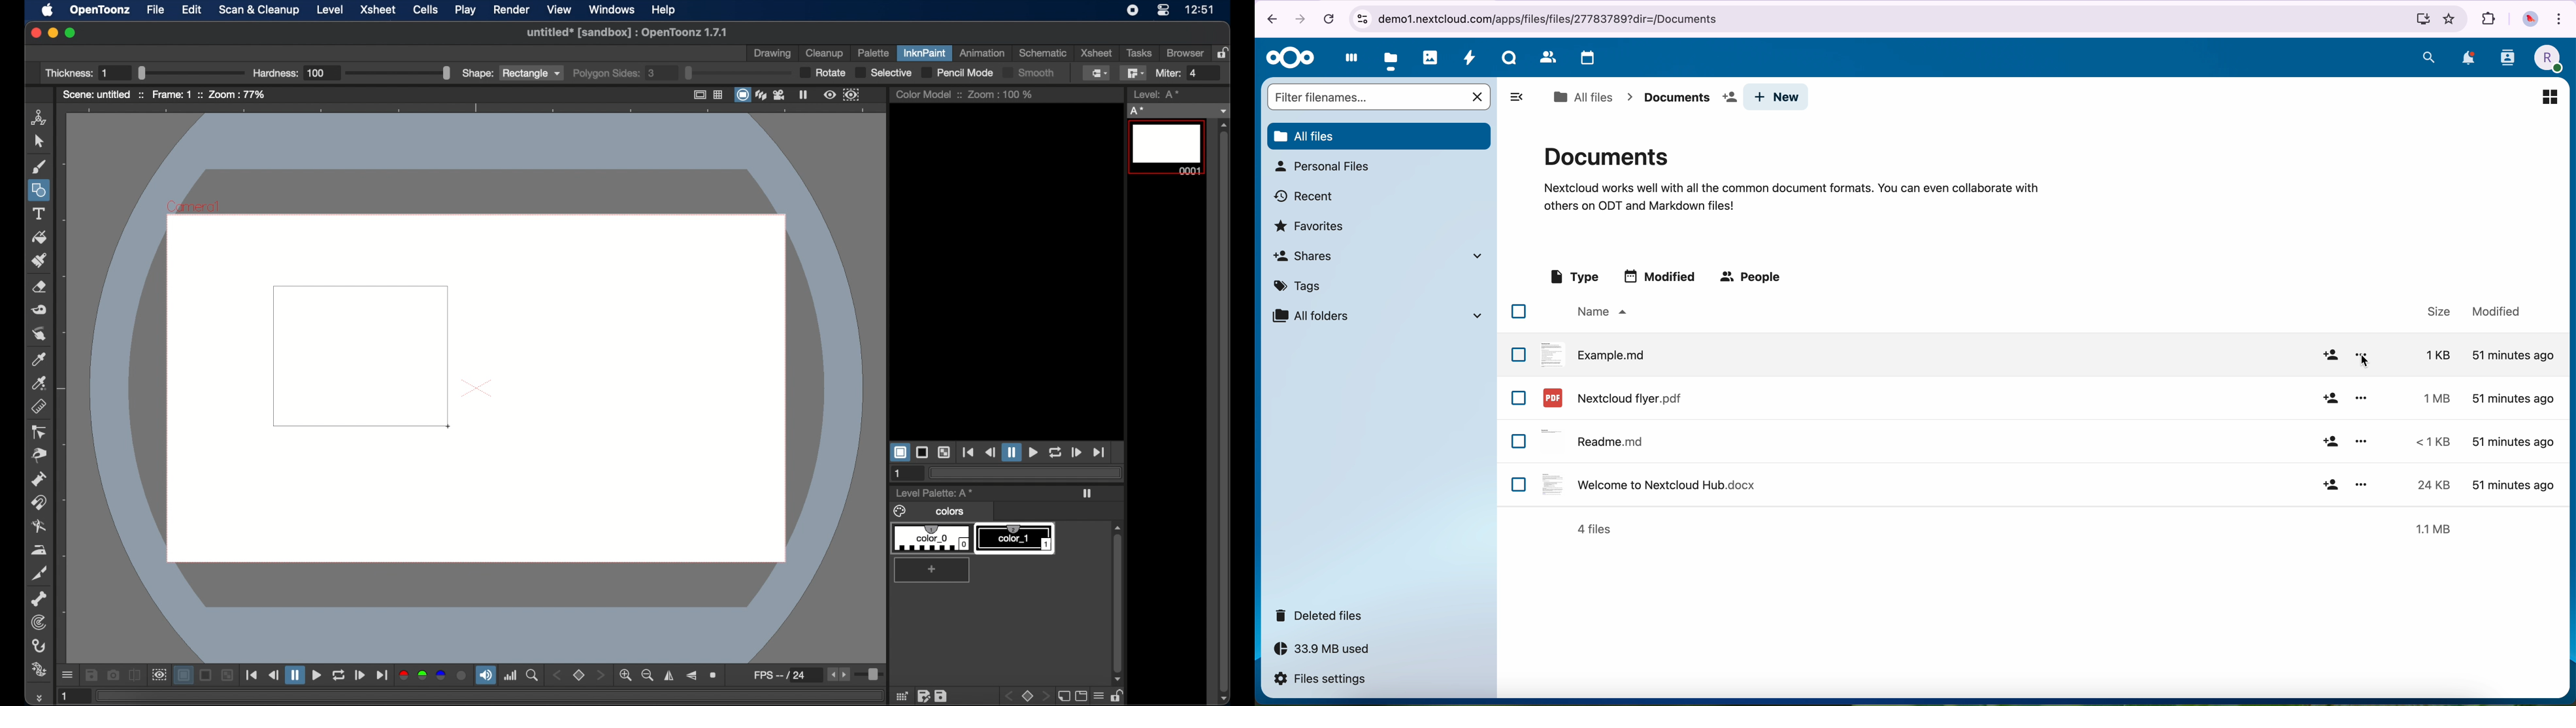  What do you see at coordinates (968, 452) in the screenshot?
I see `jump to start` at bounding box center [968, 452].